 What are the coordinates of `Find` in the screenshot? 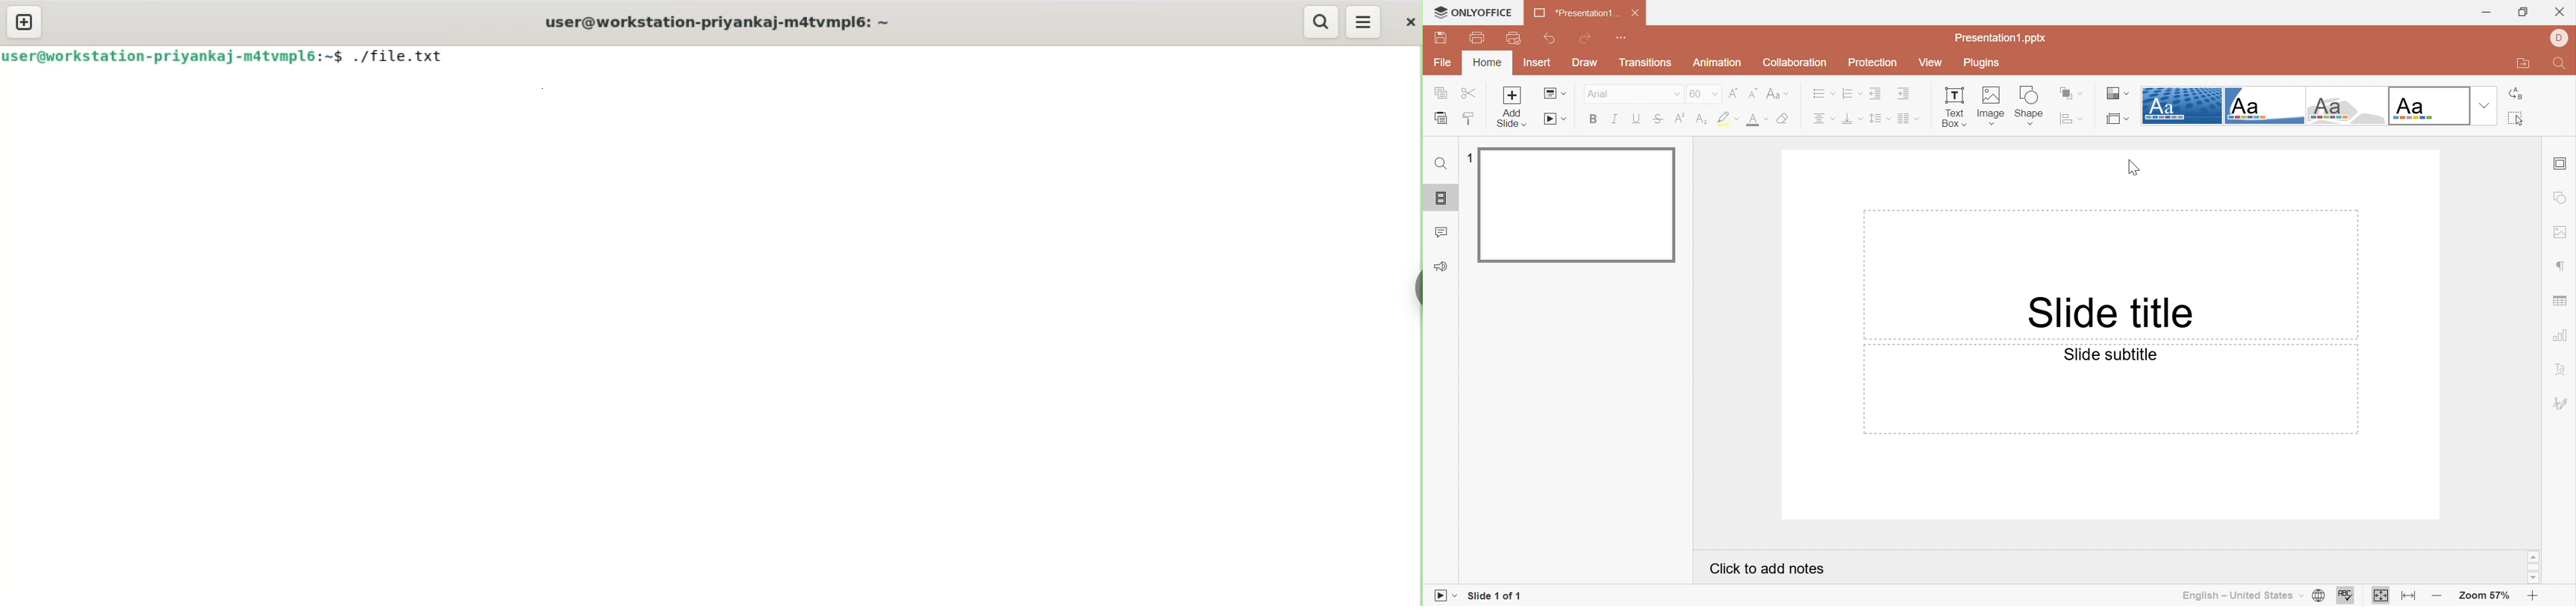 It's located at (2562, 64).